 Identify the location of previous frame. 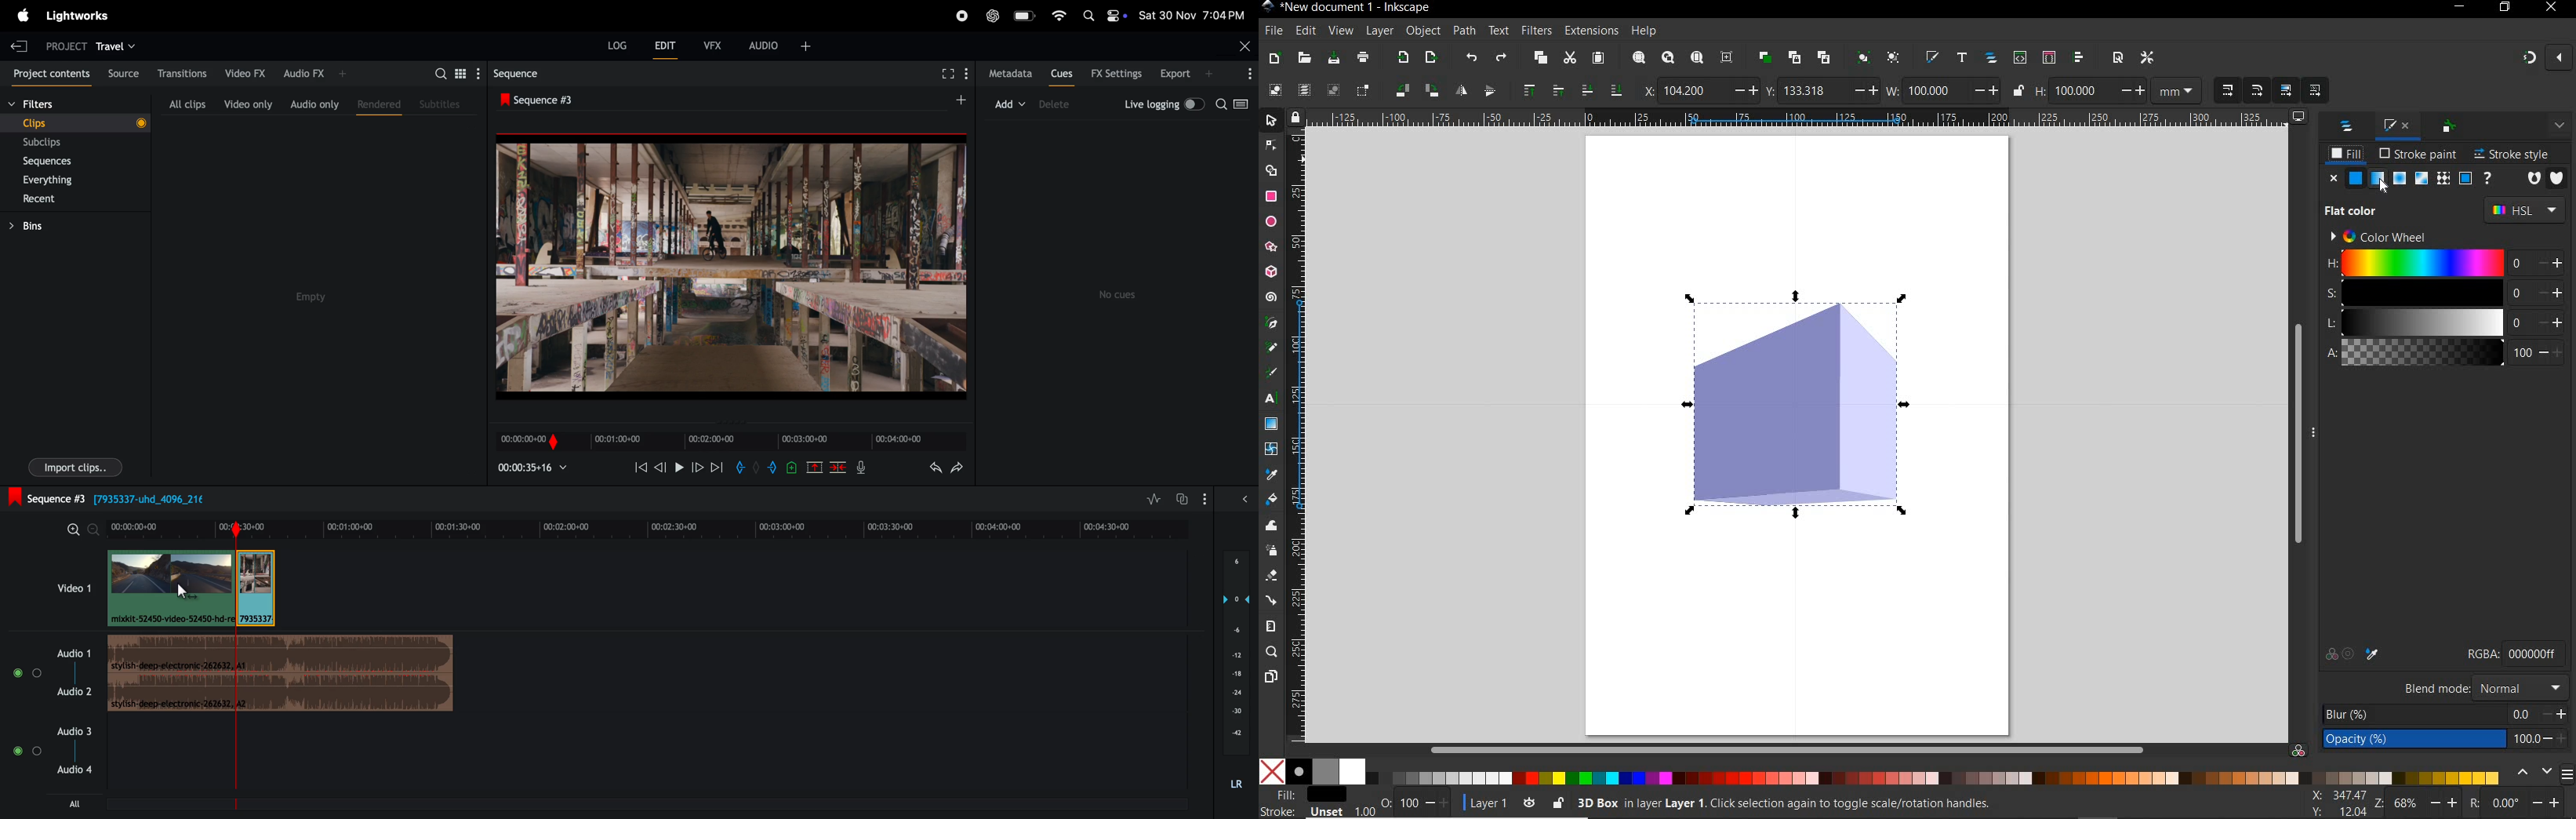
(659, 469).